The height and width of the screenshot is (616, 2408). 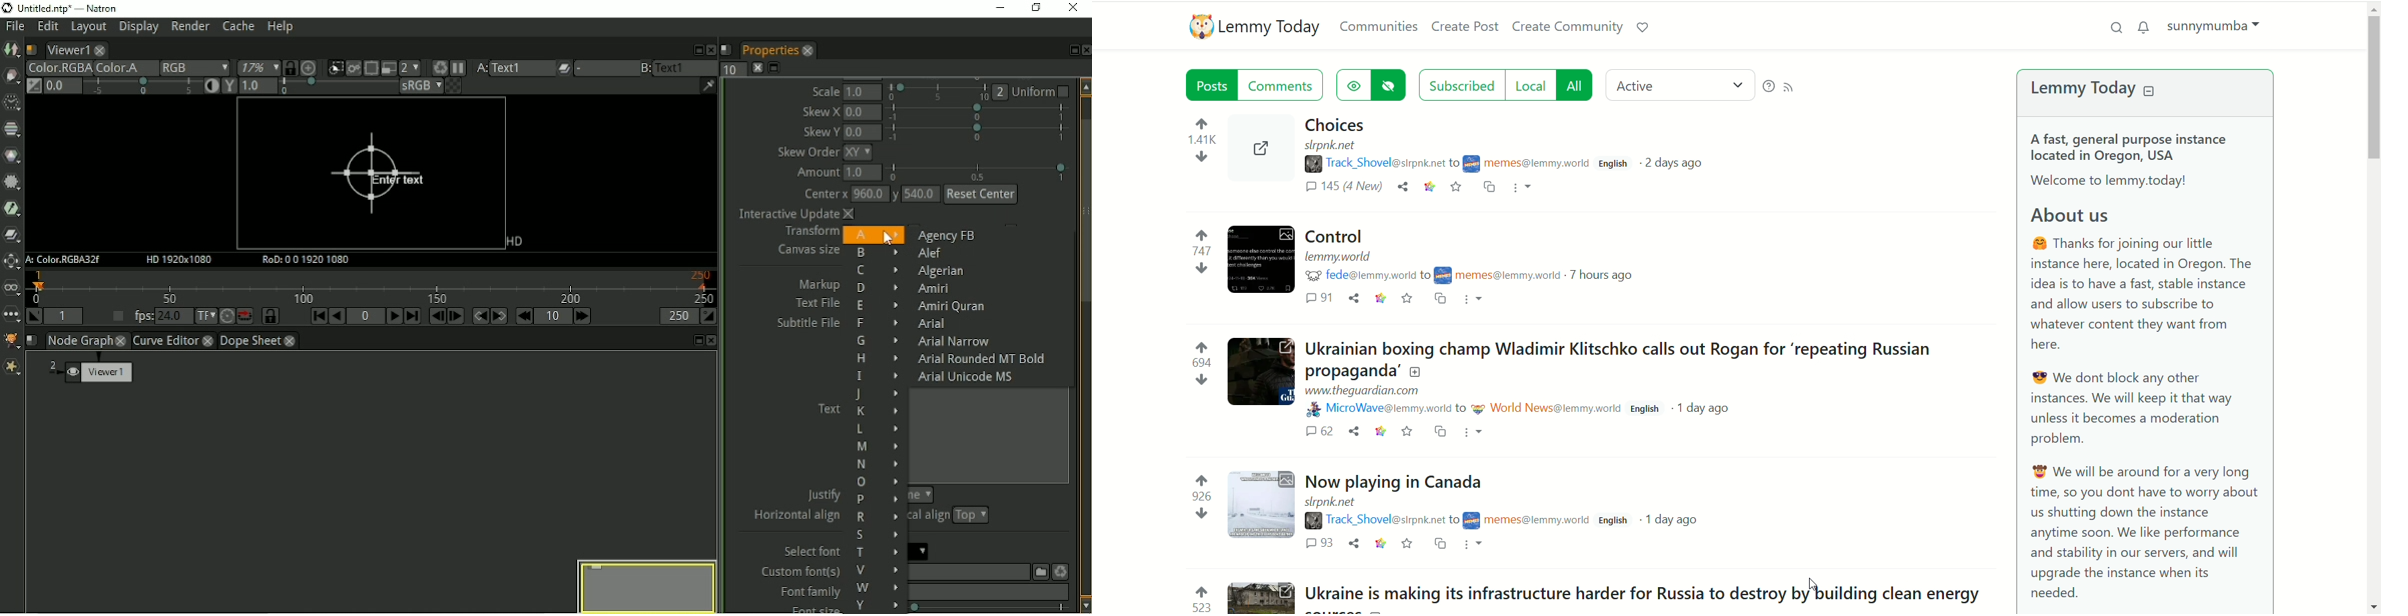 I want to click on votes up and down, so click(x=1197, y=598).